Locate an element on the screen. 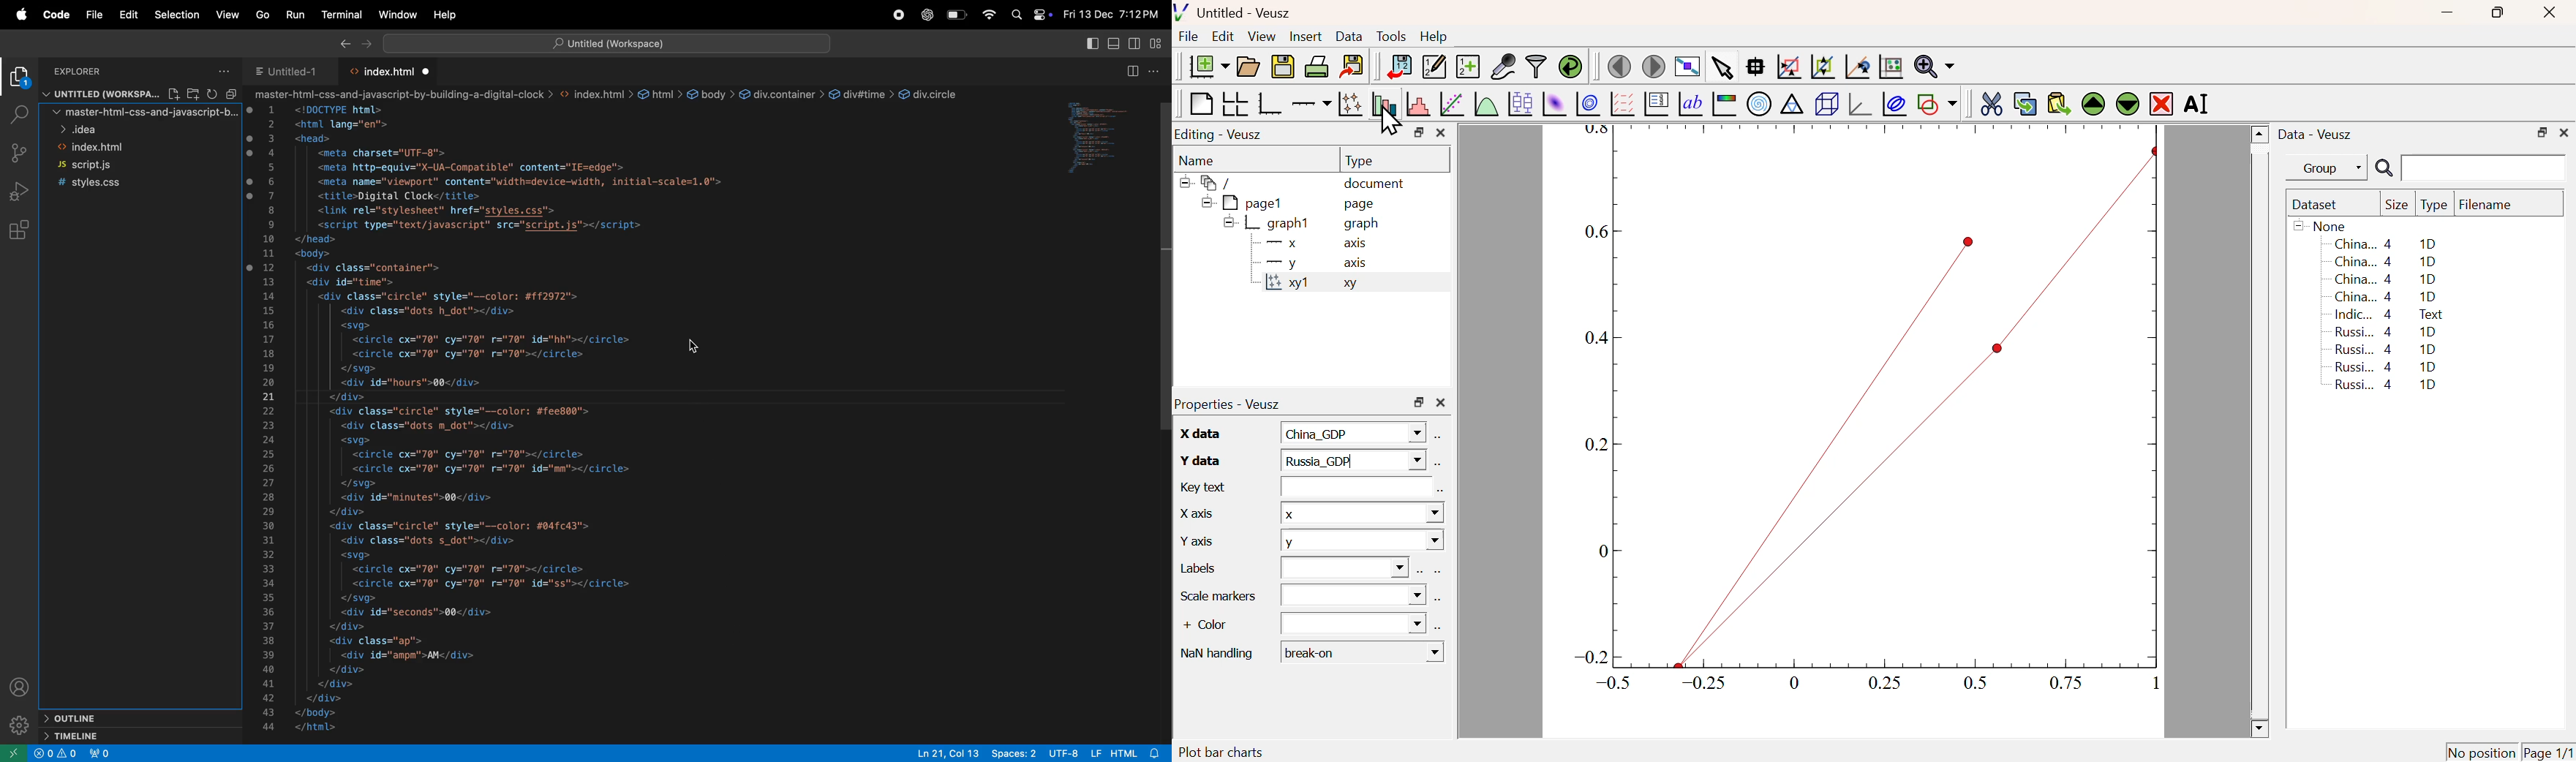  Cut is located at coordinates (1991, 102).